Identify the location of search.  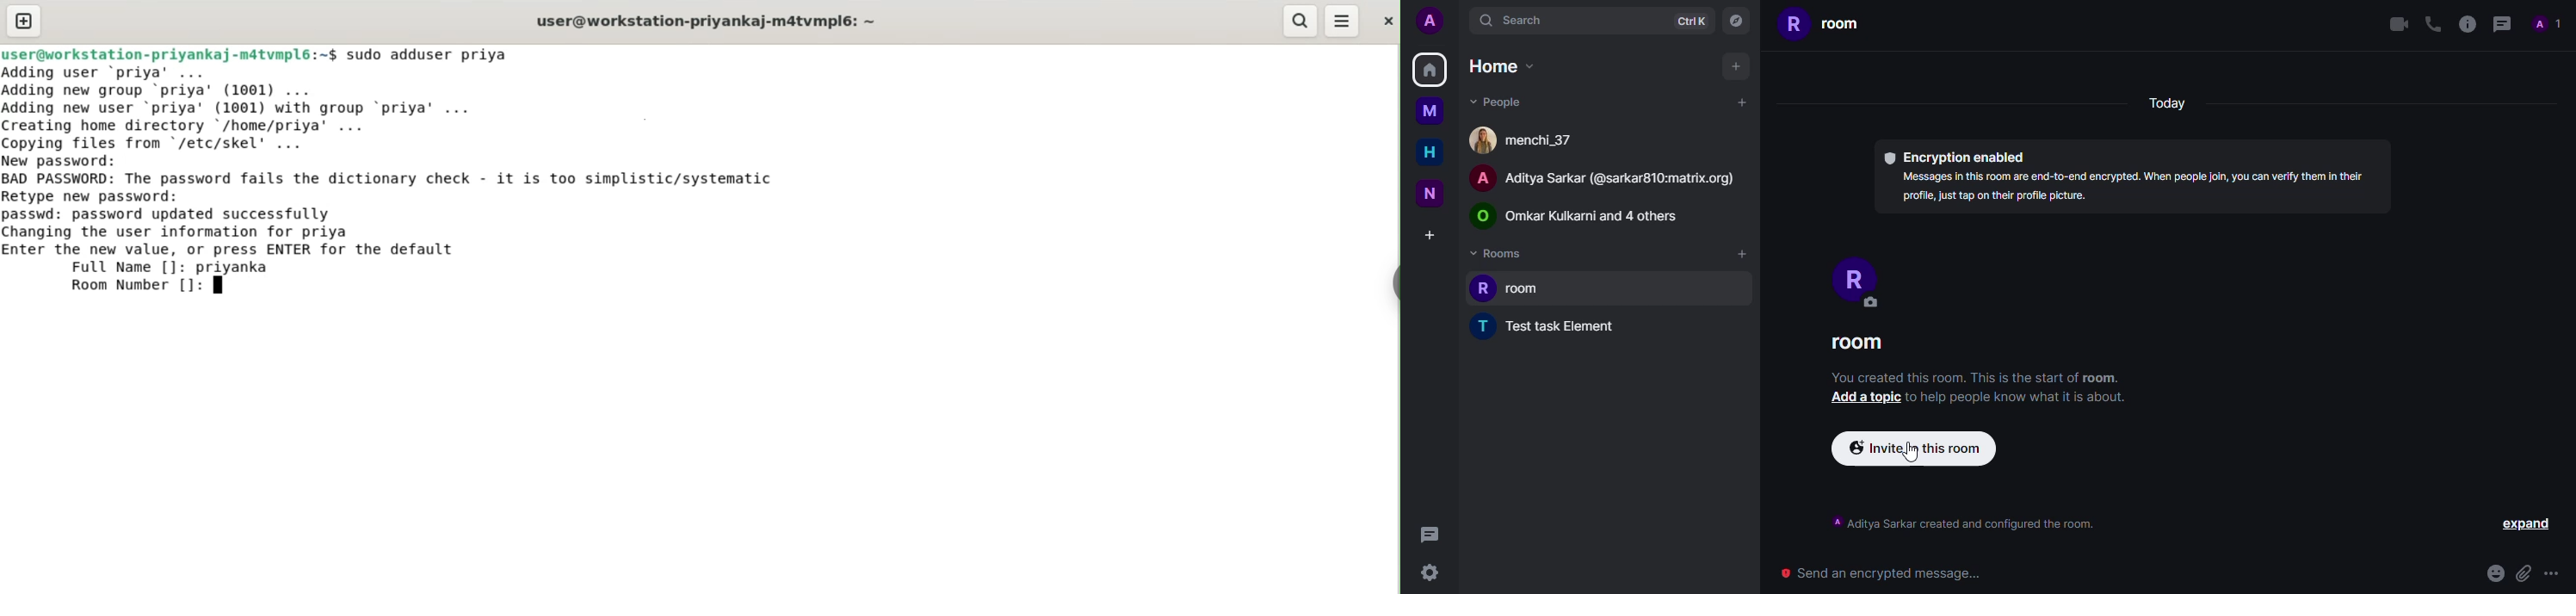
(1299, 21).